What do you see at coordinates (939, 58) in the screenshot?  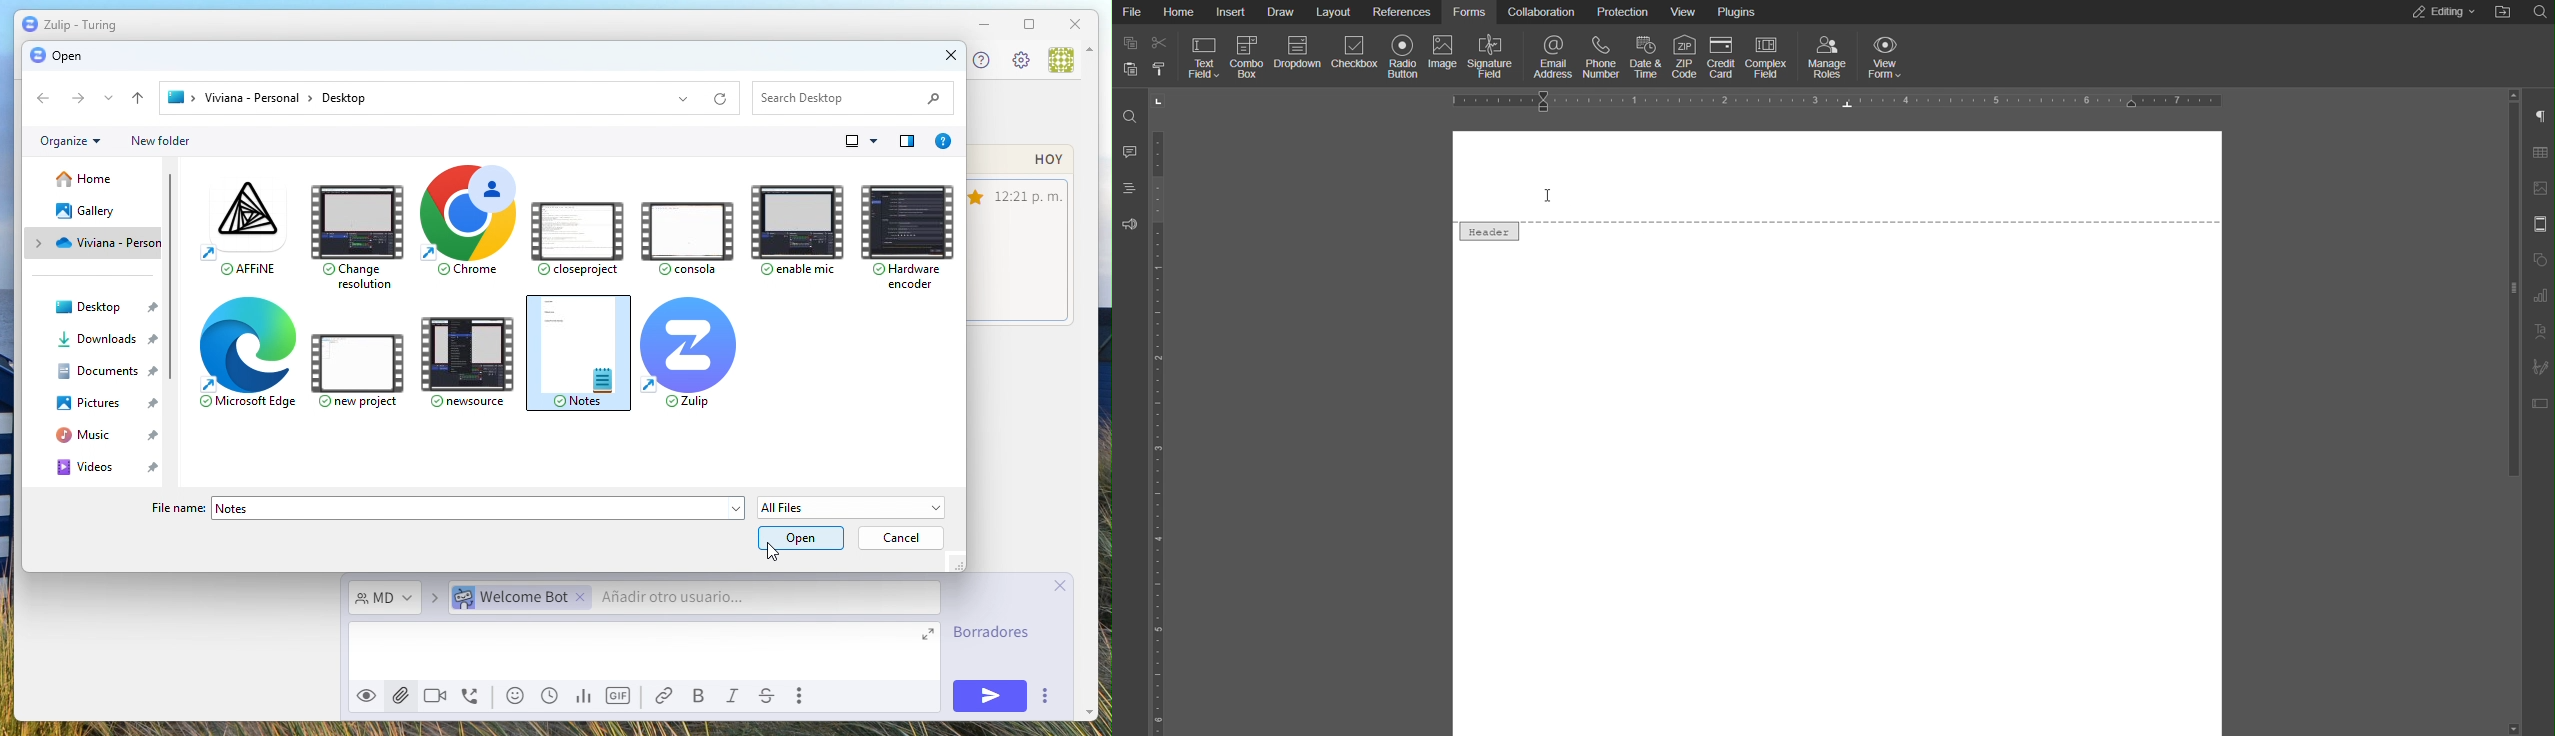 I see `close` at bounding box center [939, 58].